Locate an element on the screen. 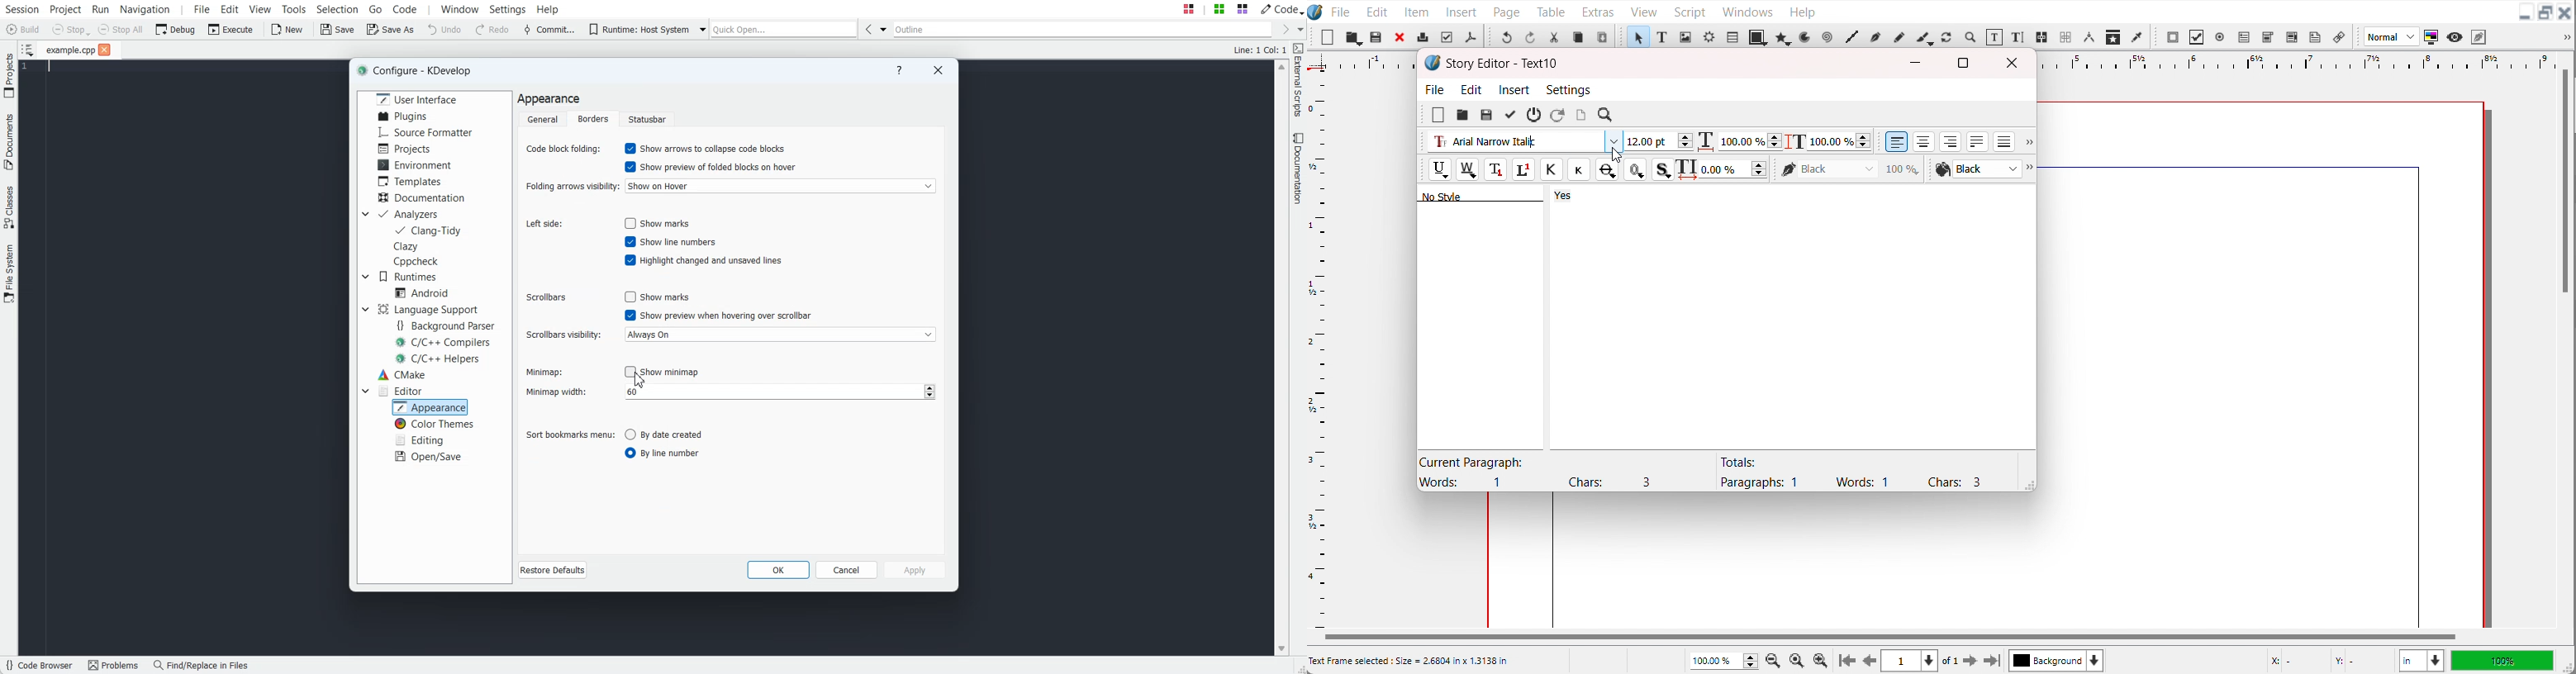 The image size is (2576, 700). Edit content with frame is located at coordinates (1994, 37).